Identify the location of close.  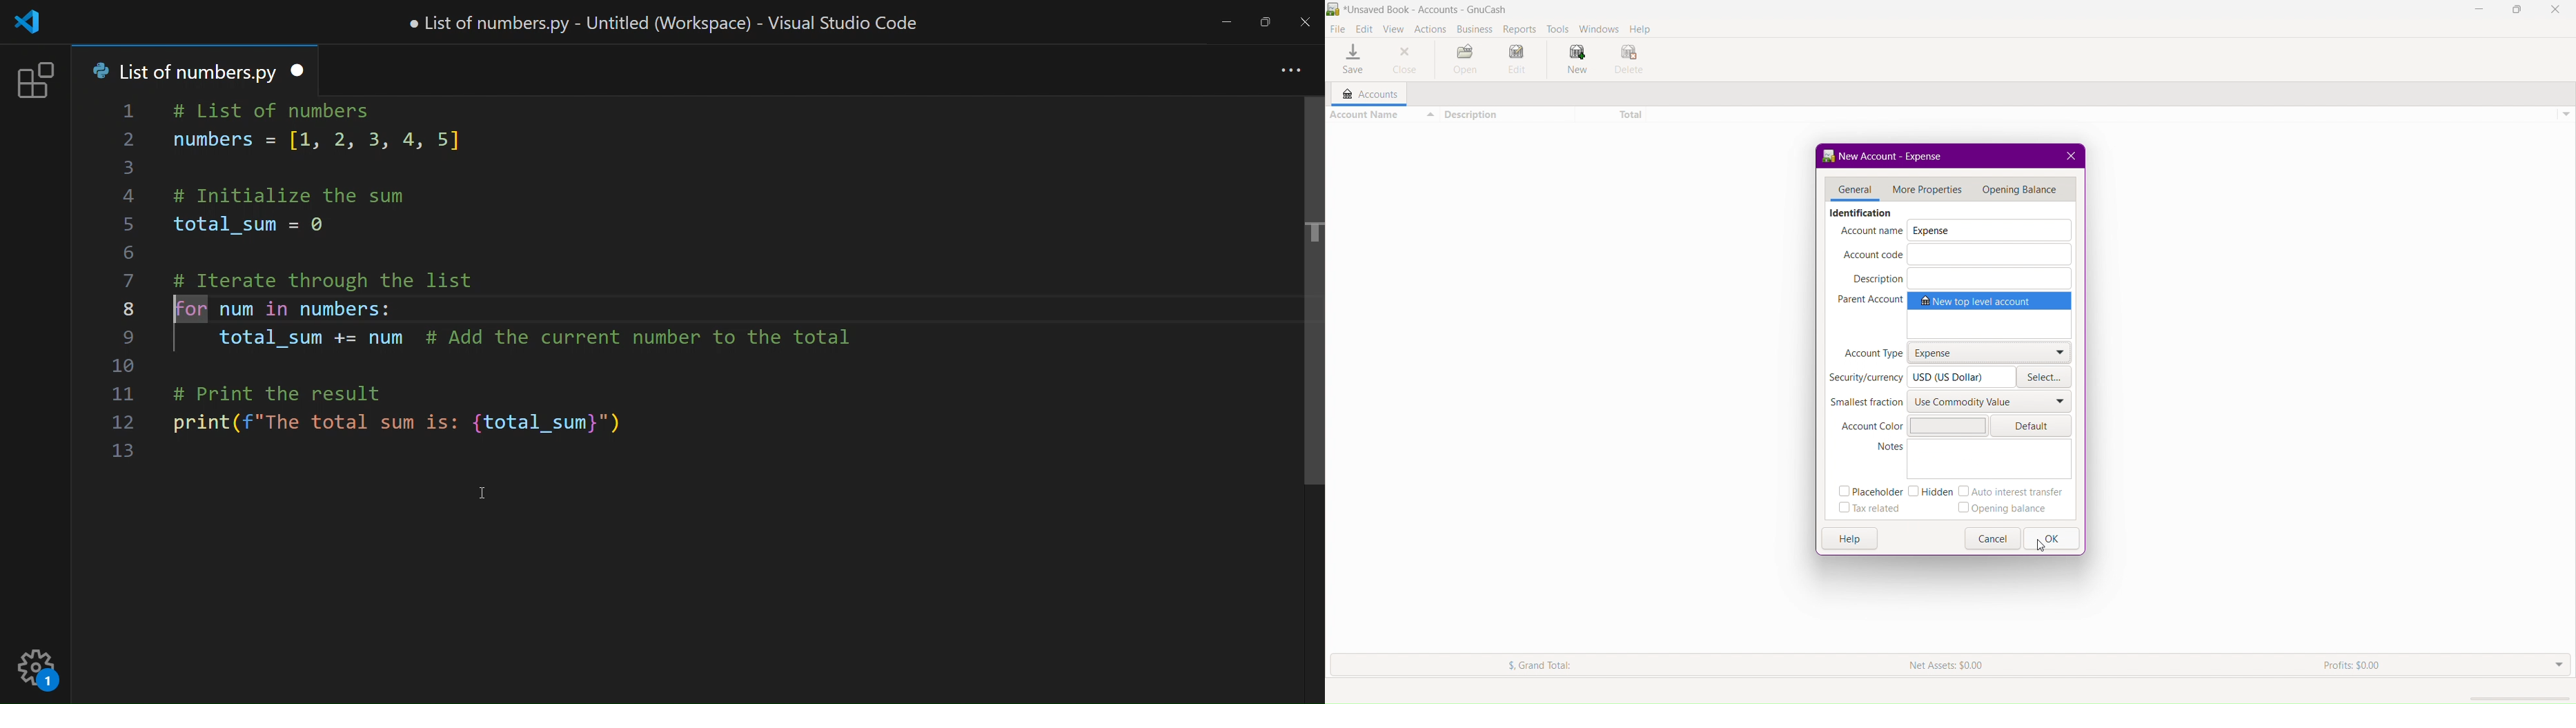
(2073, 154).